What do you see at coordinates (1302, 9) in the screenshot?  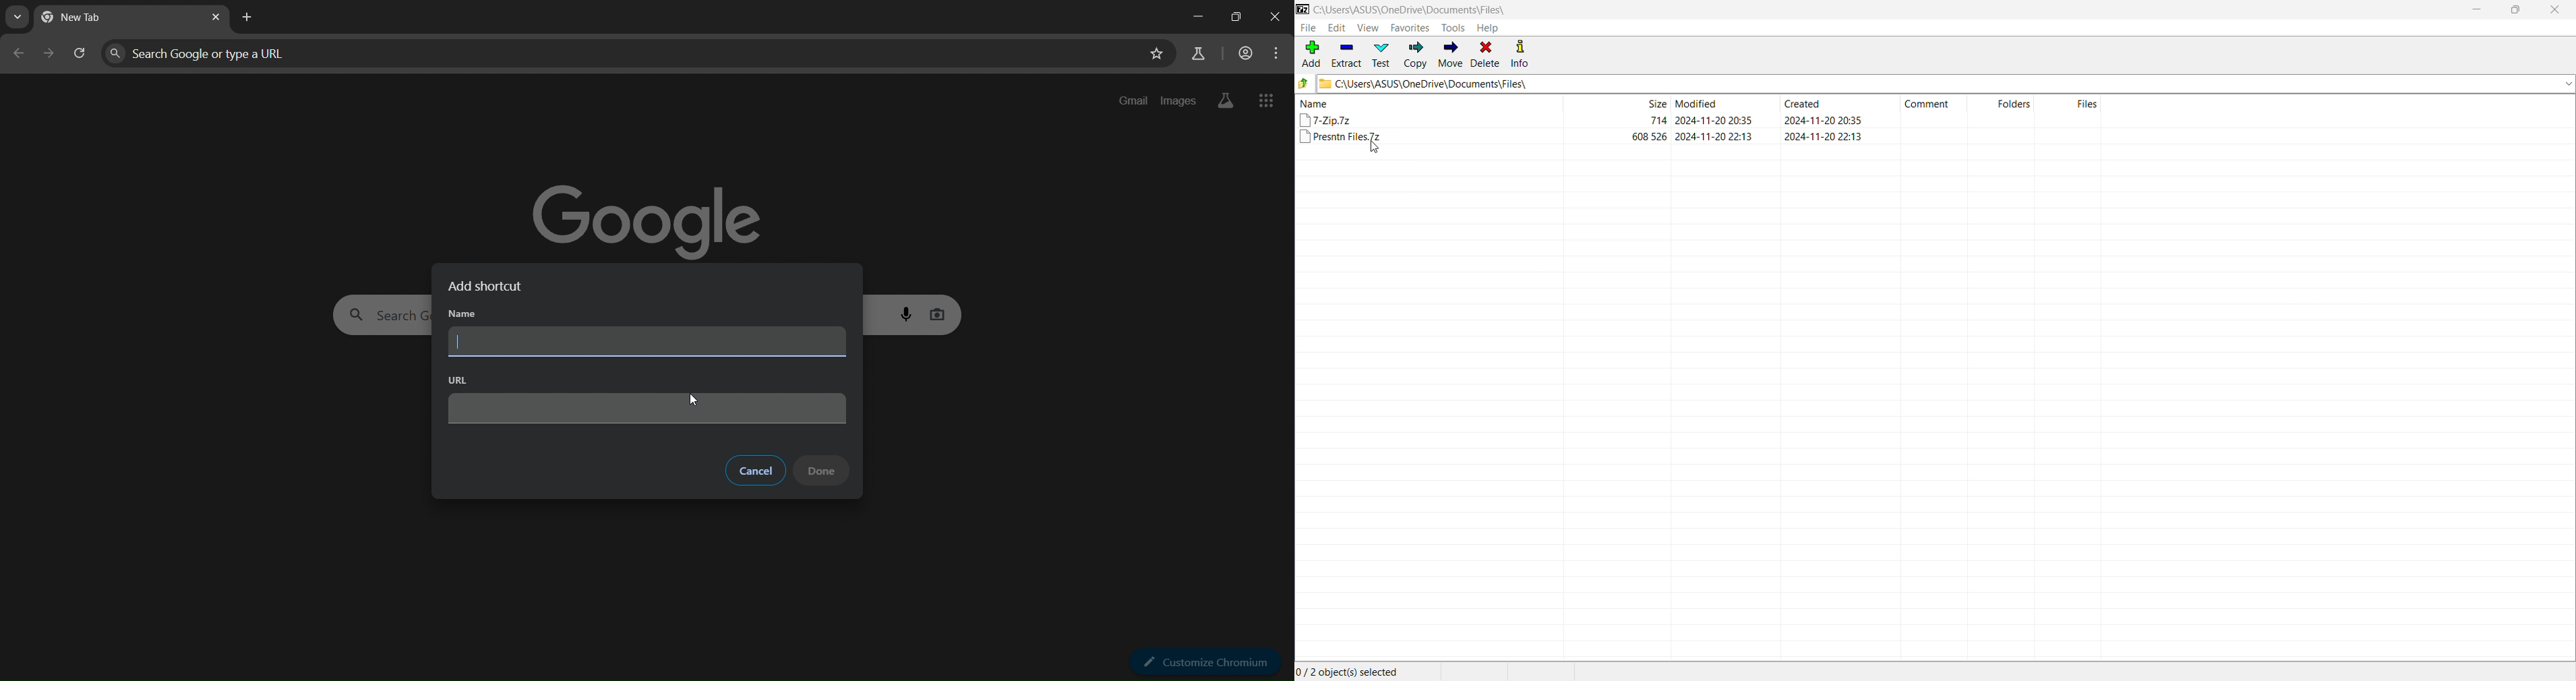 I see `Application Logo` at bounding box center [1302, 9].